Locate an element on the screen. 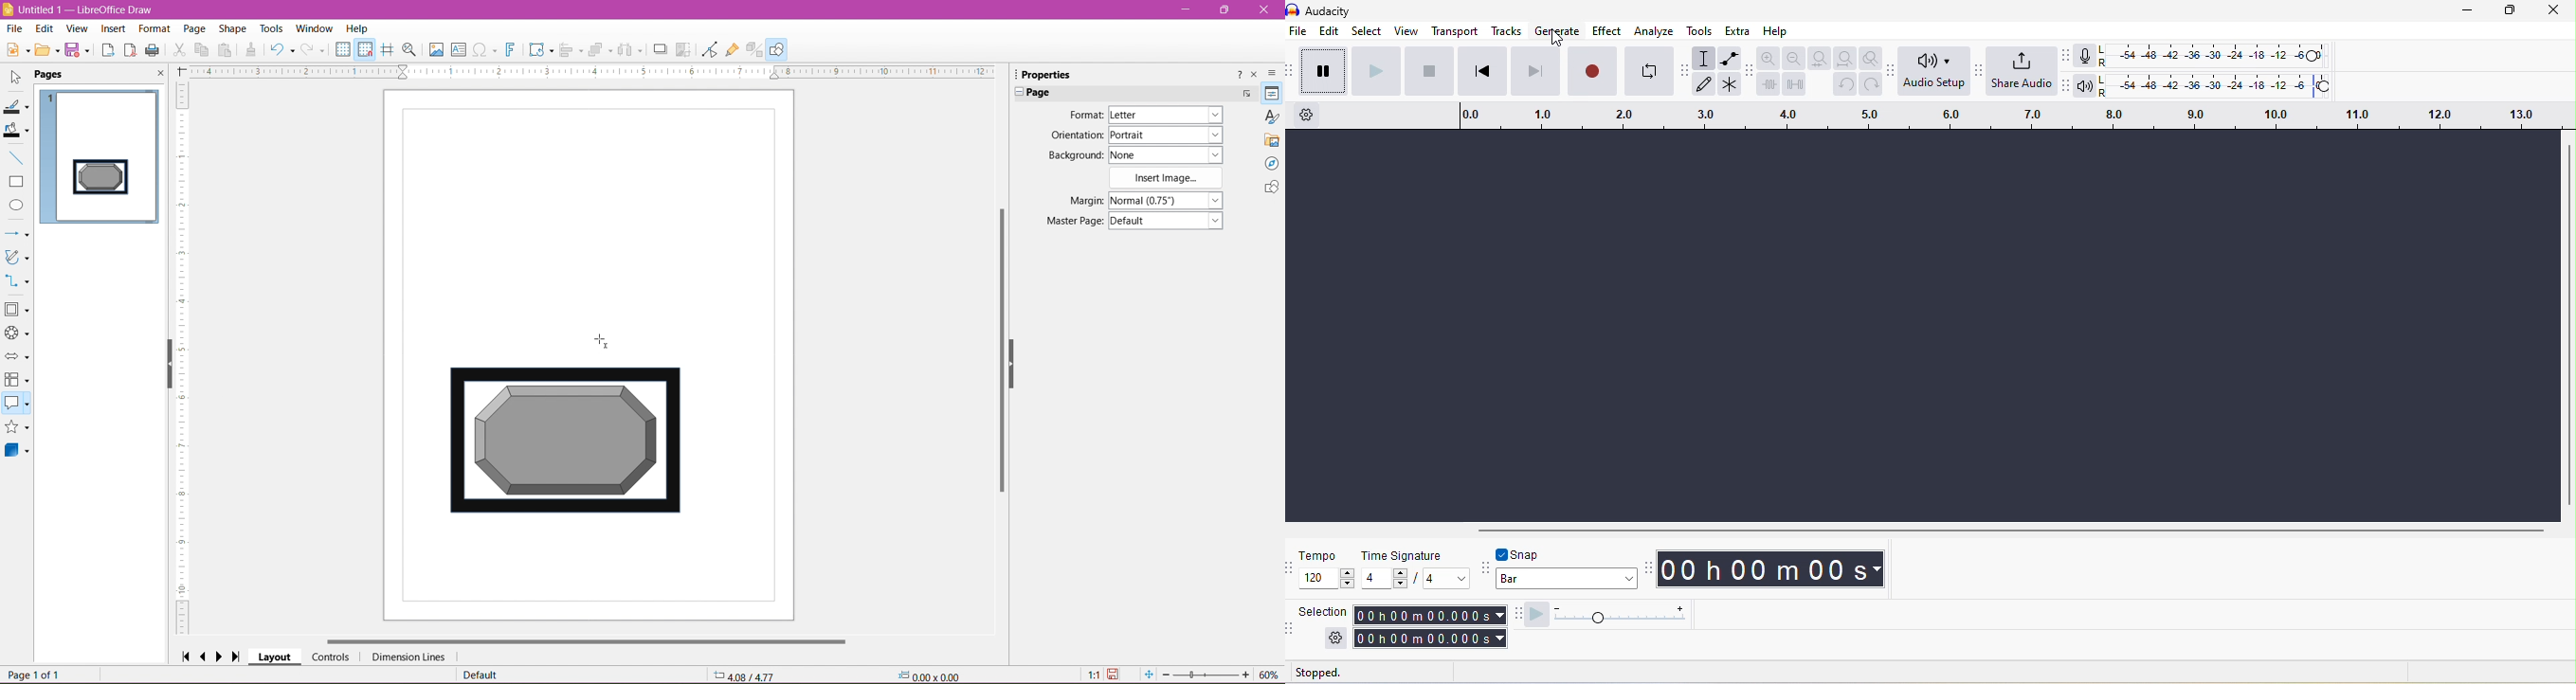 The width and height of the screenshot is (2576, 700). Paste is located at coordinates (227, 50).